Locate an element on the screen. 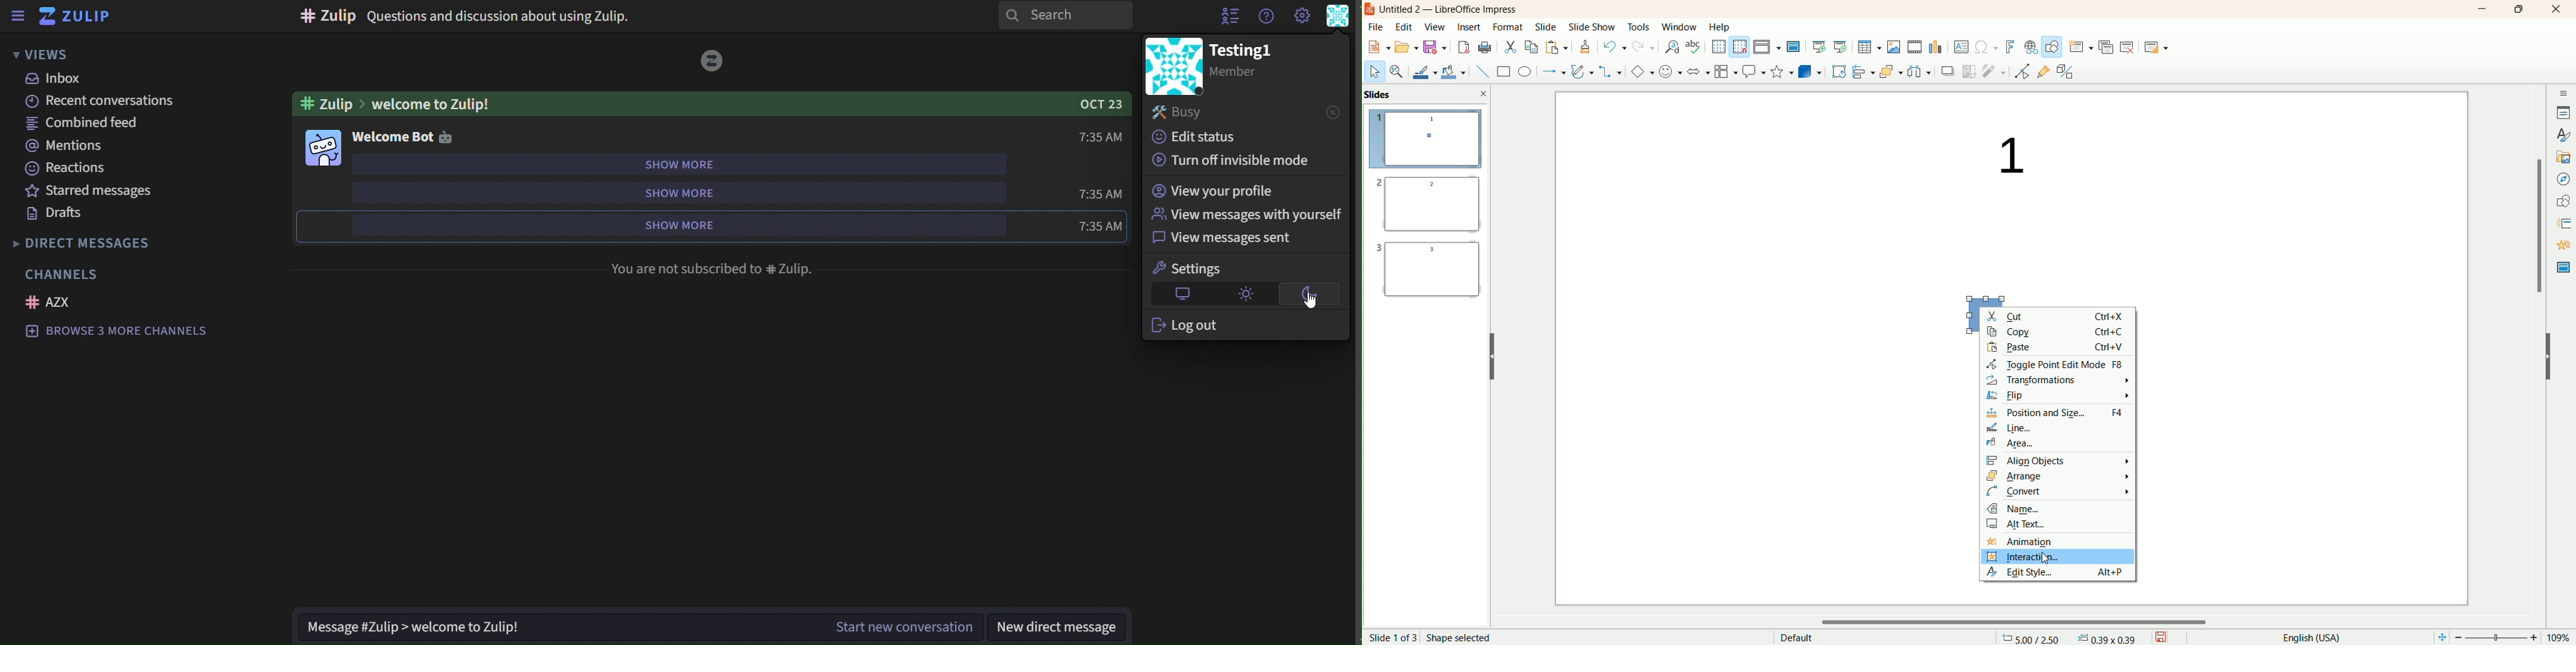 This screenshot has height=672, width=2576. default is located at coordinates (1795, 636).